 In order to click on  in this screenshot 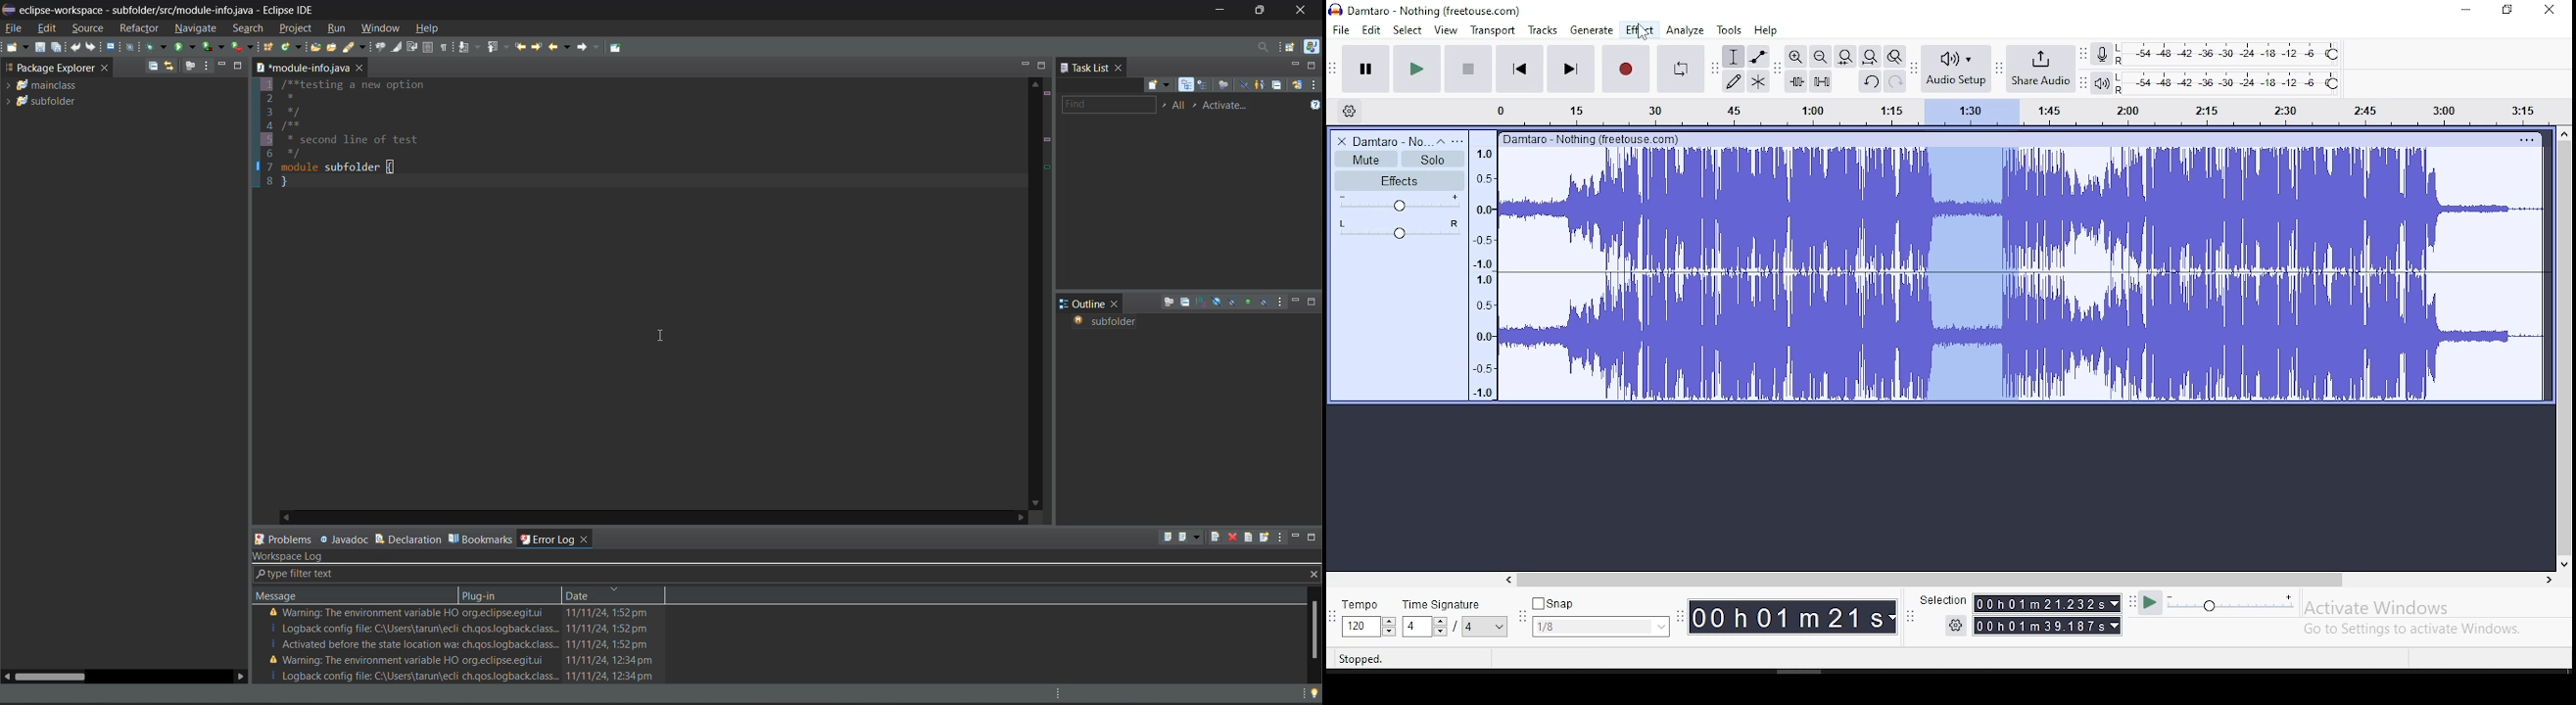, I will do `click(2082, 81)`.